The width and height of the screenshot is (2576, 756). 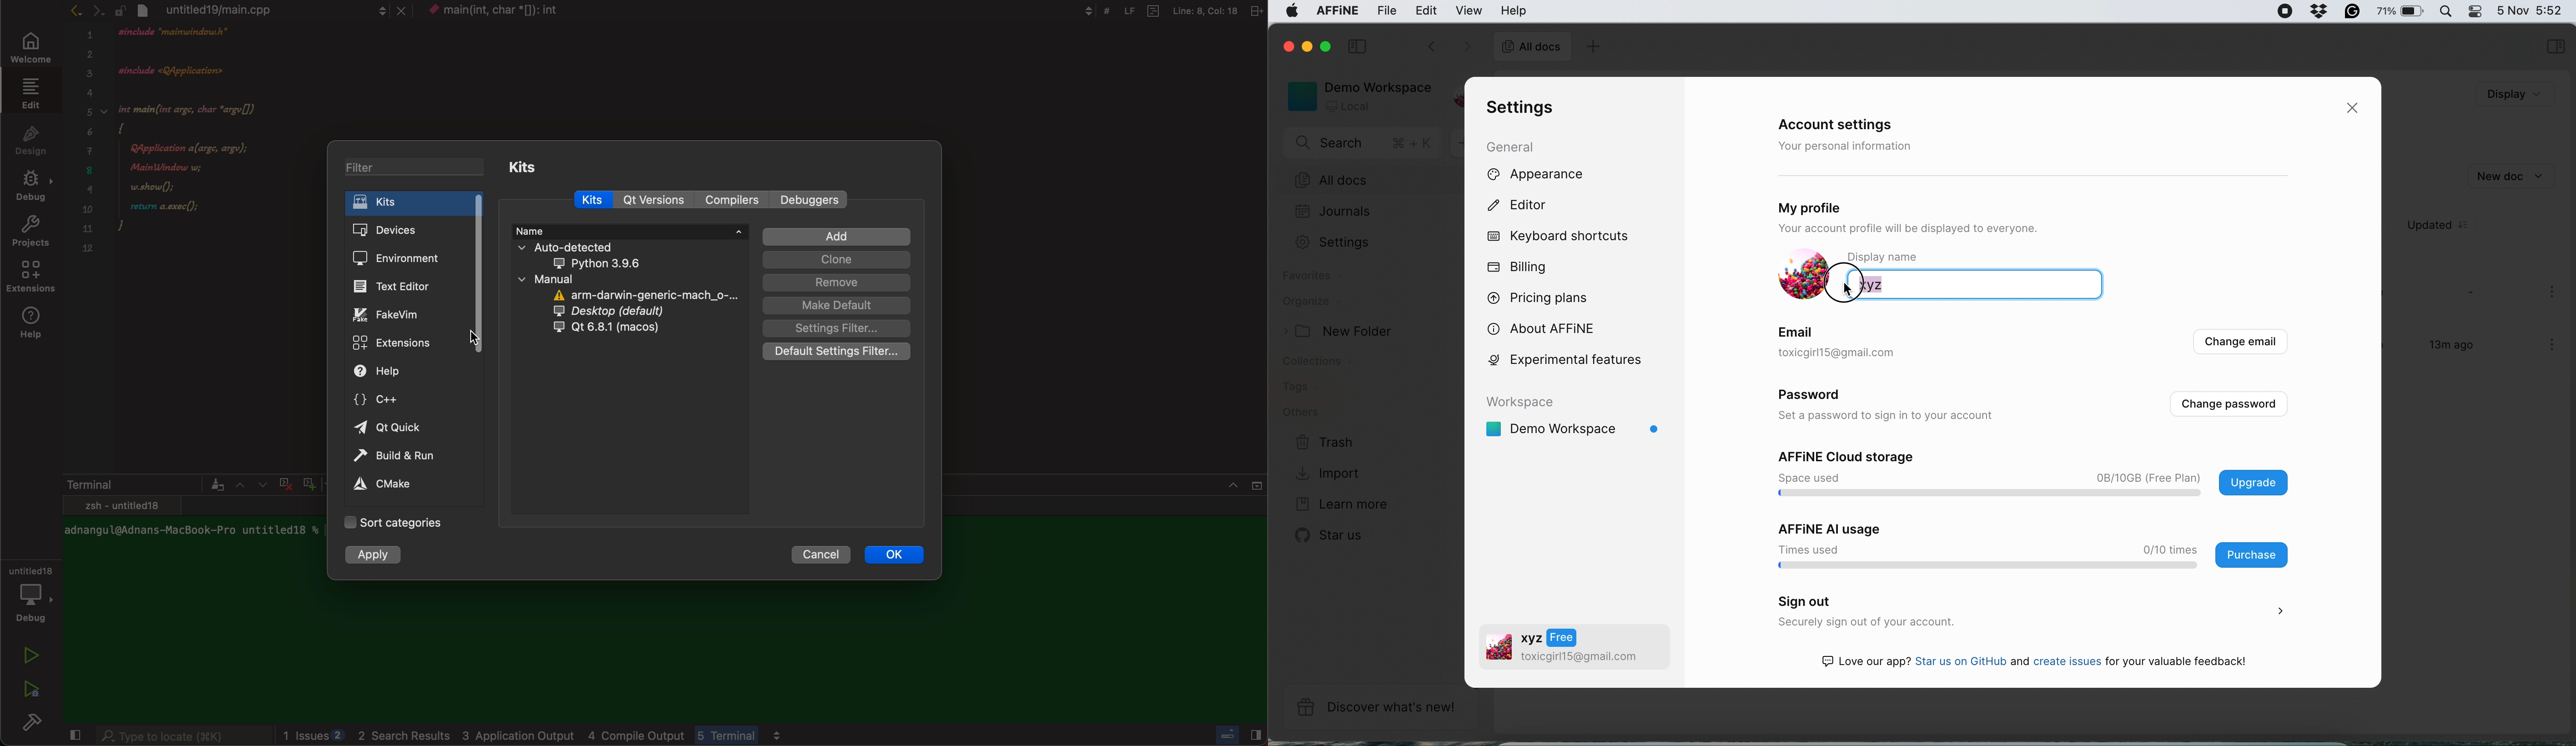 I want to click on general, so click(x=1520, y=146).